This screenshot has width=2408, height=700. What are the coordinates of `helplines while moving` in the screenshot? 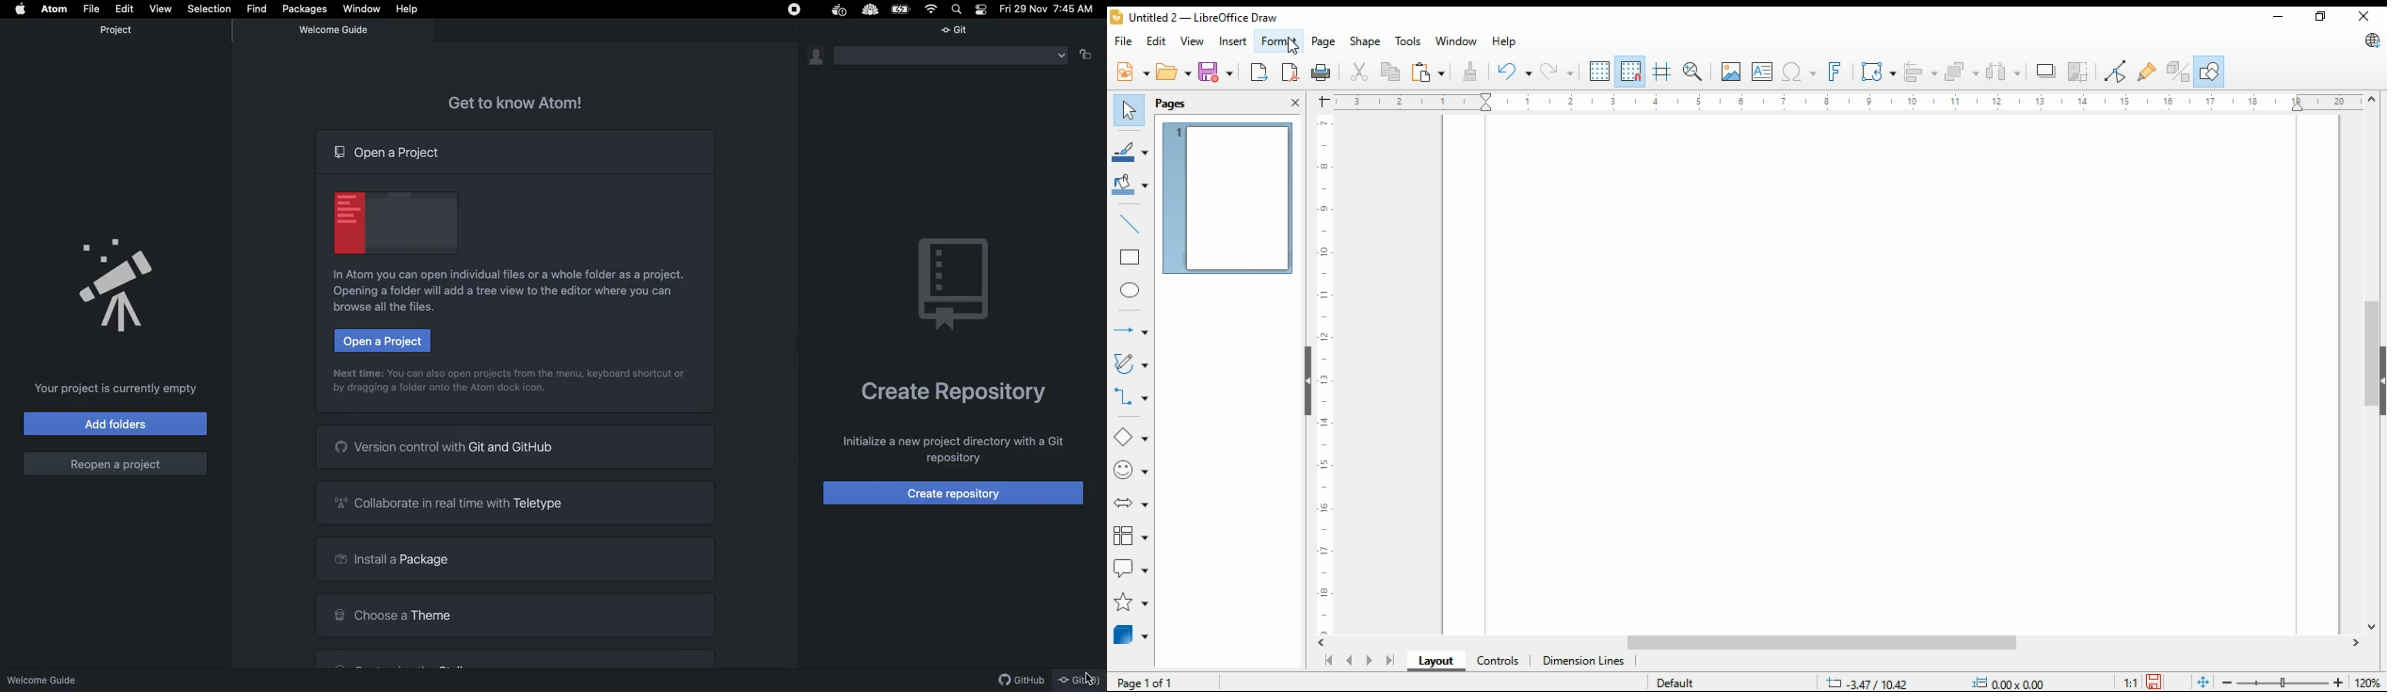 It's located at (1664, 71).